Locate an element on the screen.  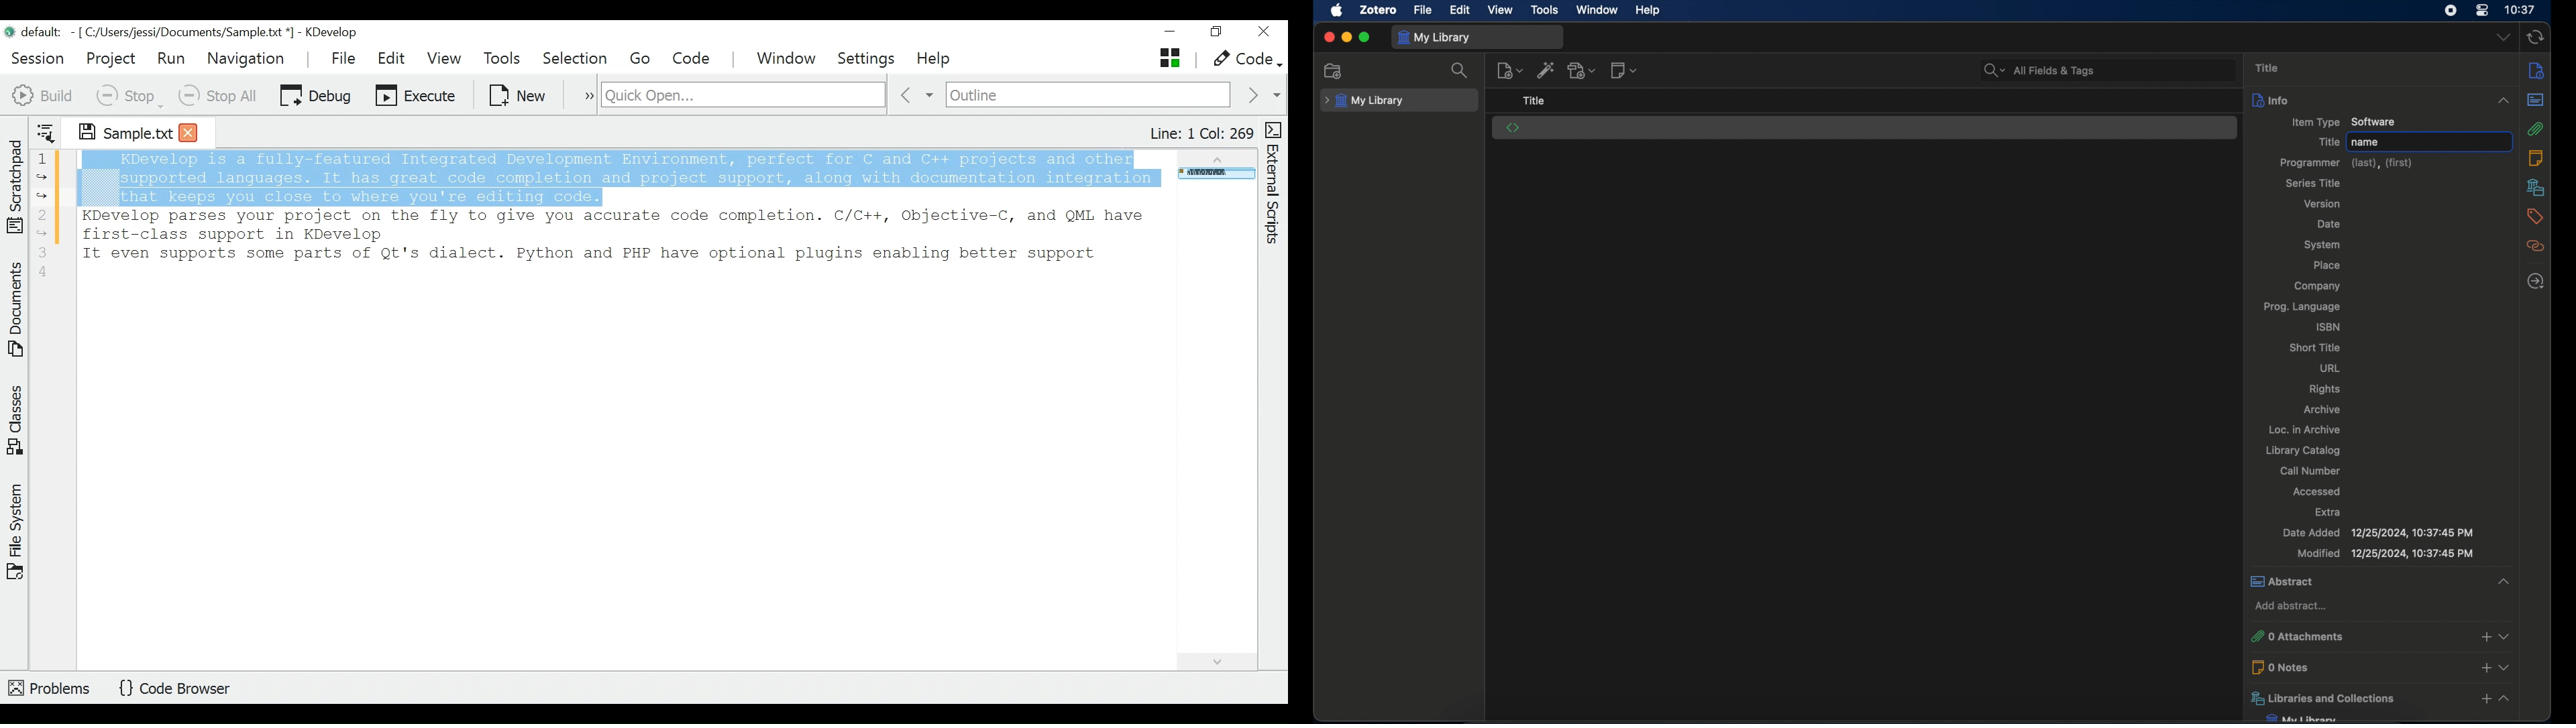
add notes is located at coordinates (2483, 668).